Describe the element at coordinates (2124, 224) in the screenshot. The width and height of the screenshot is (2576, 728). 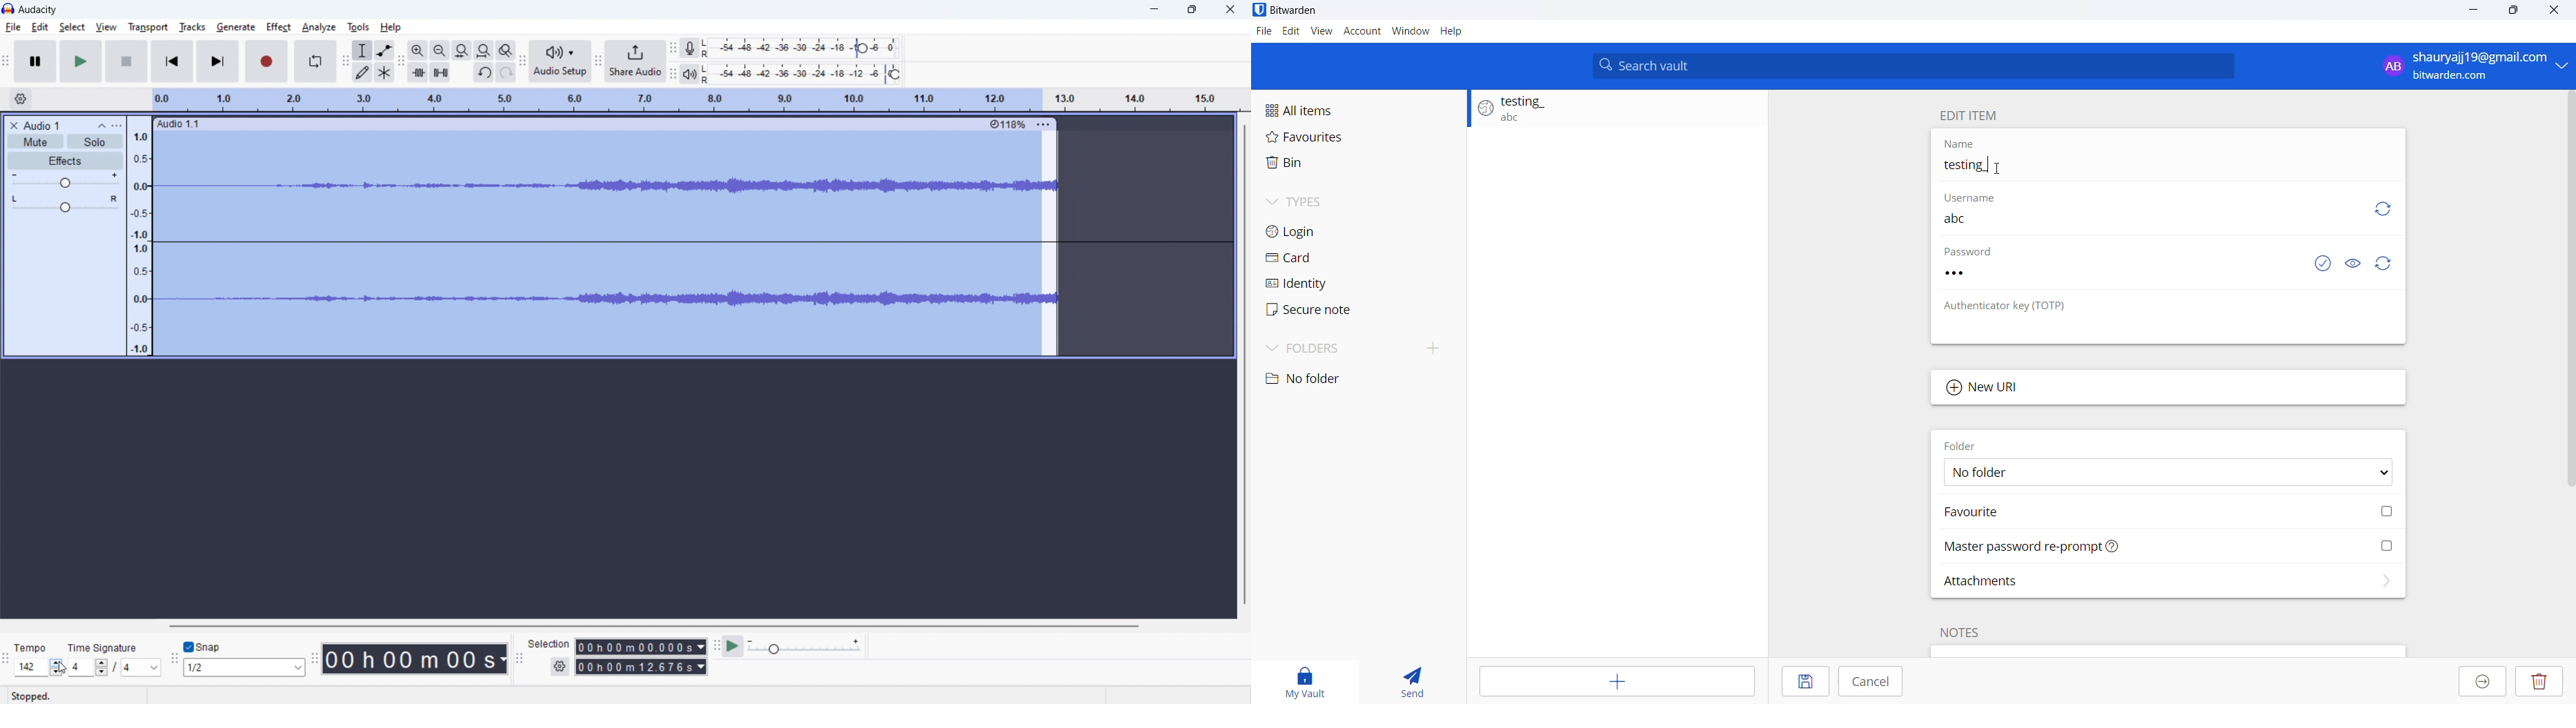
I see `User name` at that location.